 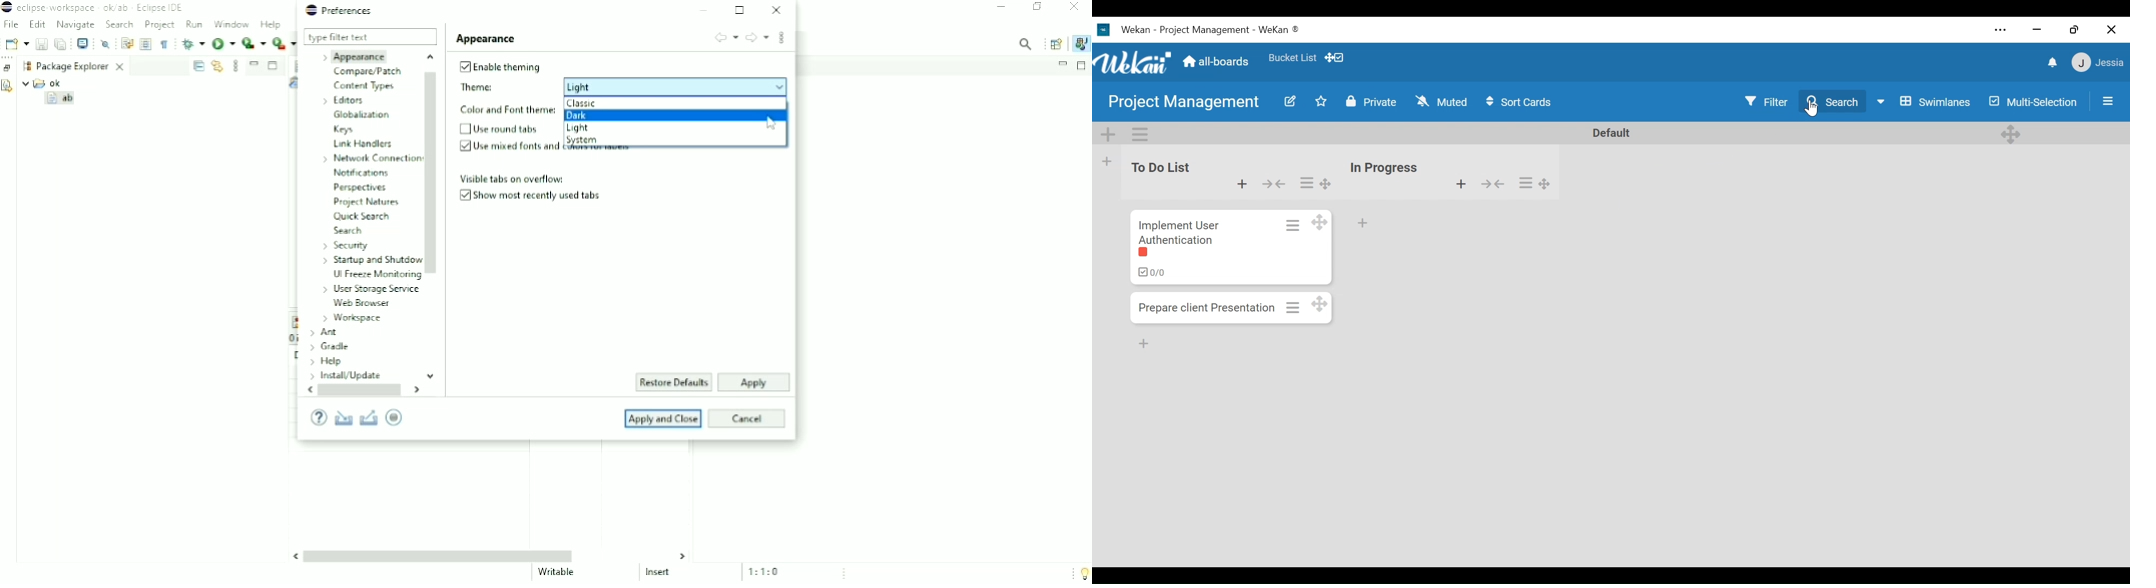 What do you see at coordinates (770, 571) in the screenshot?
I see `1:1:0` at bounding box center [770, 571].